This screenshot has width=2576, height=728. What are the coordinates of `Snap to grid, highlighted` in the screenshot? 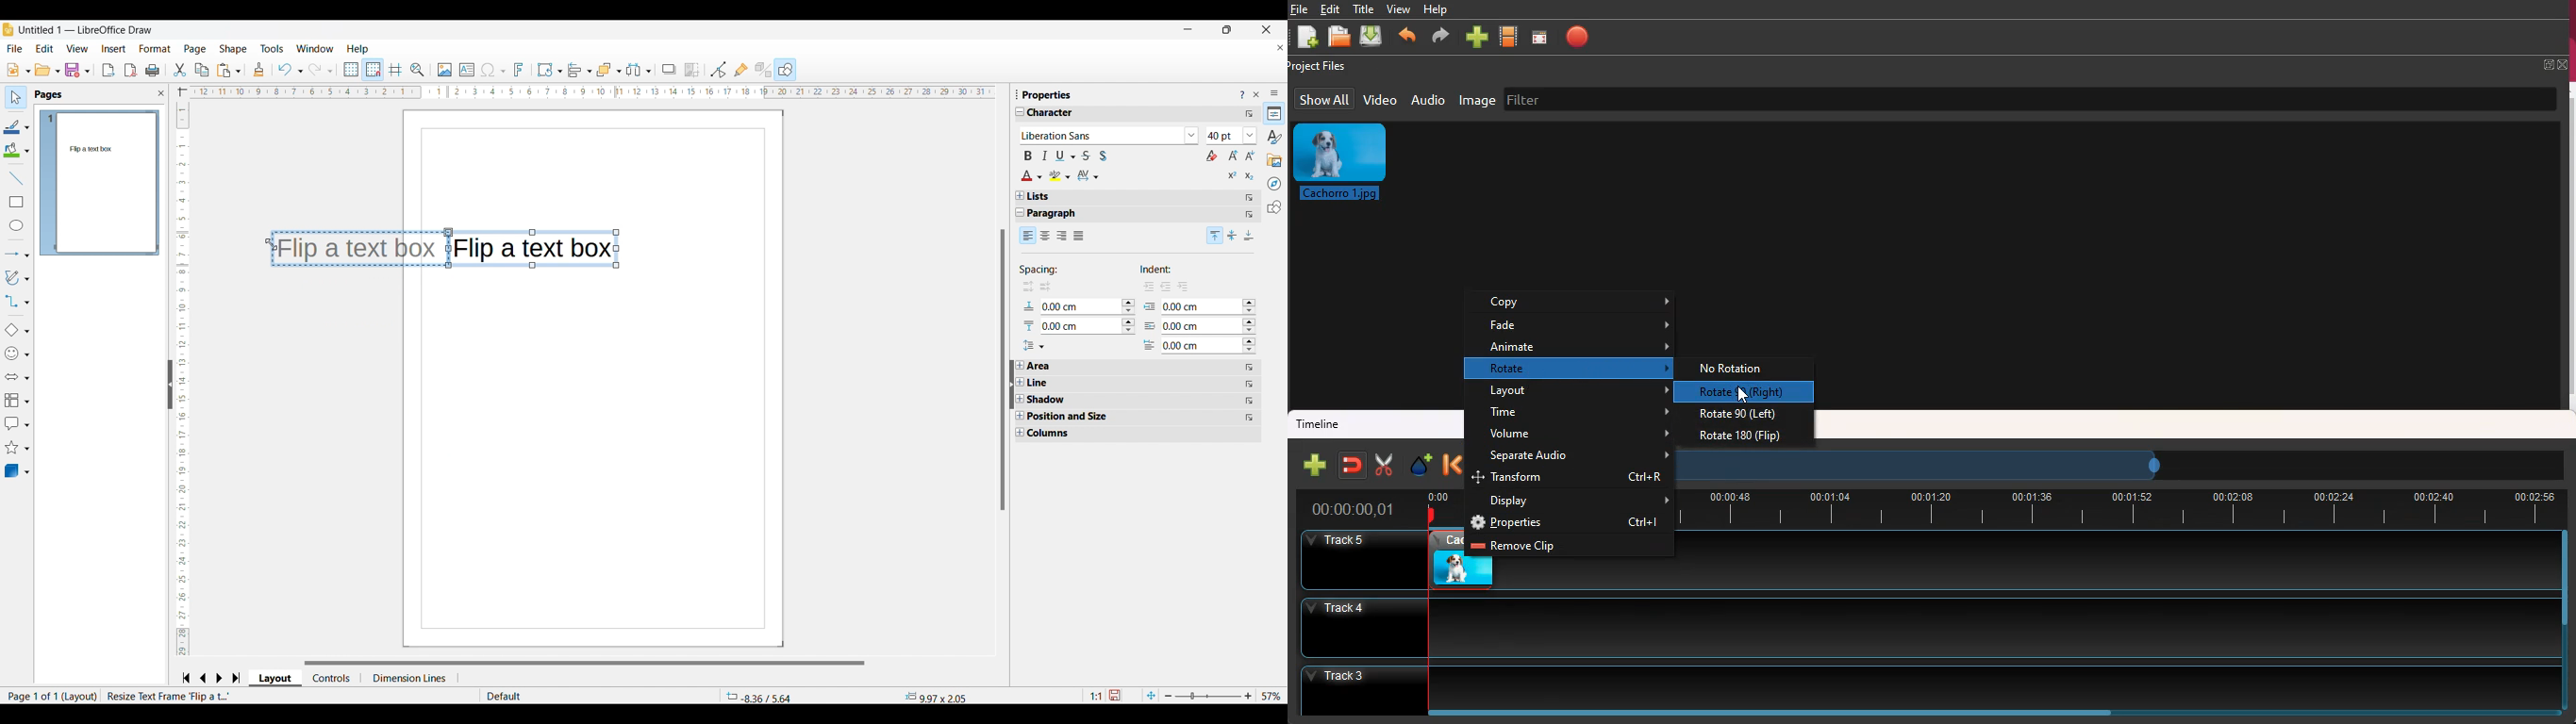 It's located at (372, 70).